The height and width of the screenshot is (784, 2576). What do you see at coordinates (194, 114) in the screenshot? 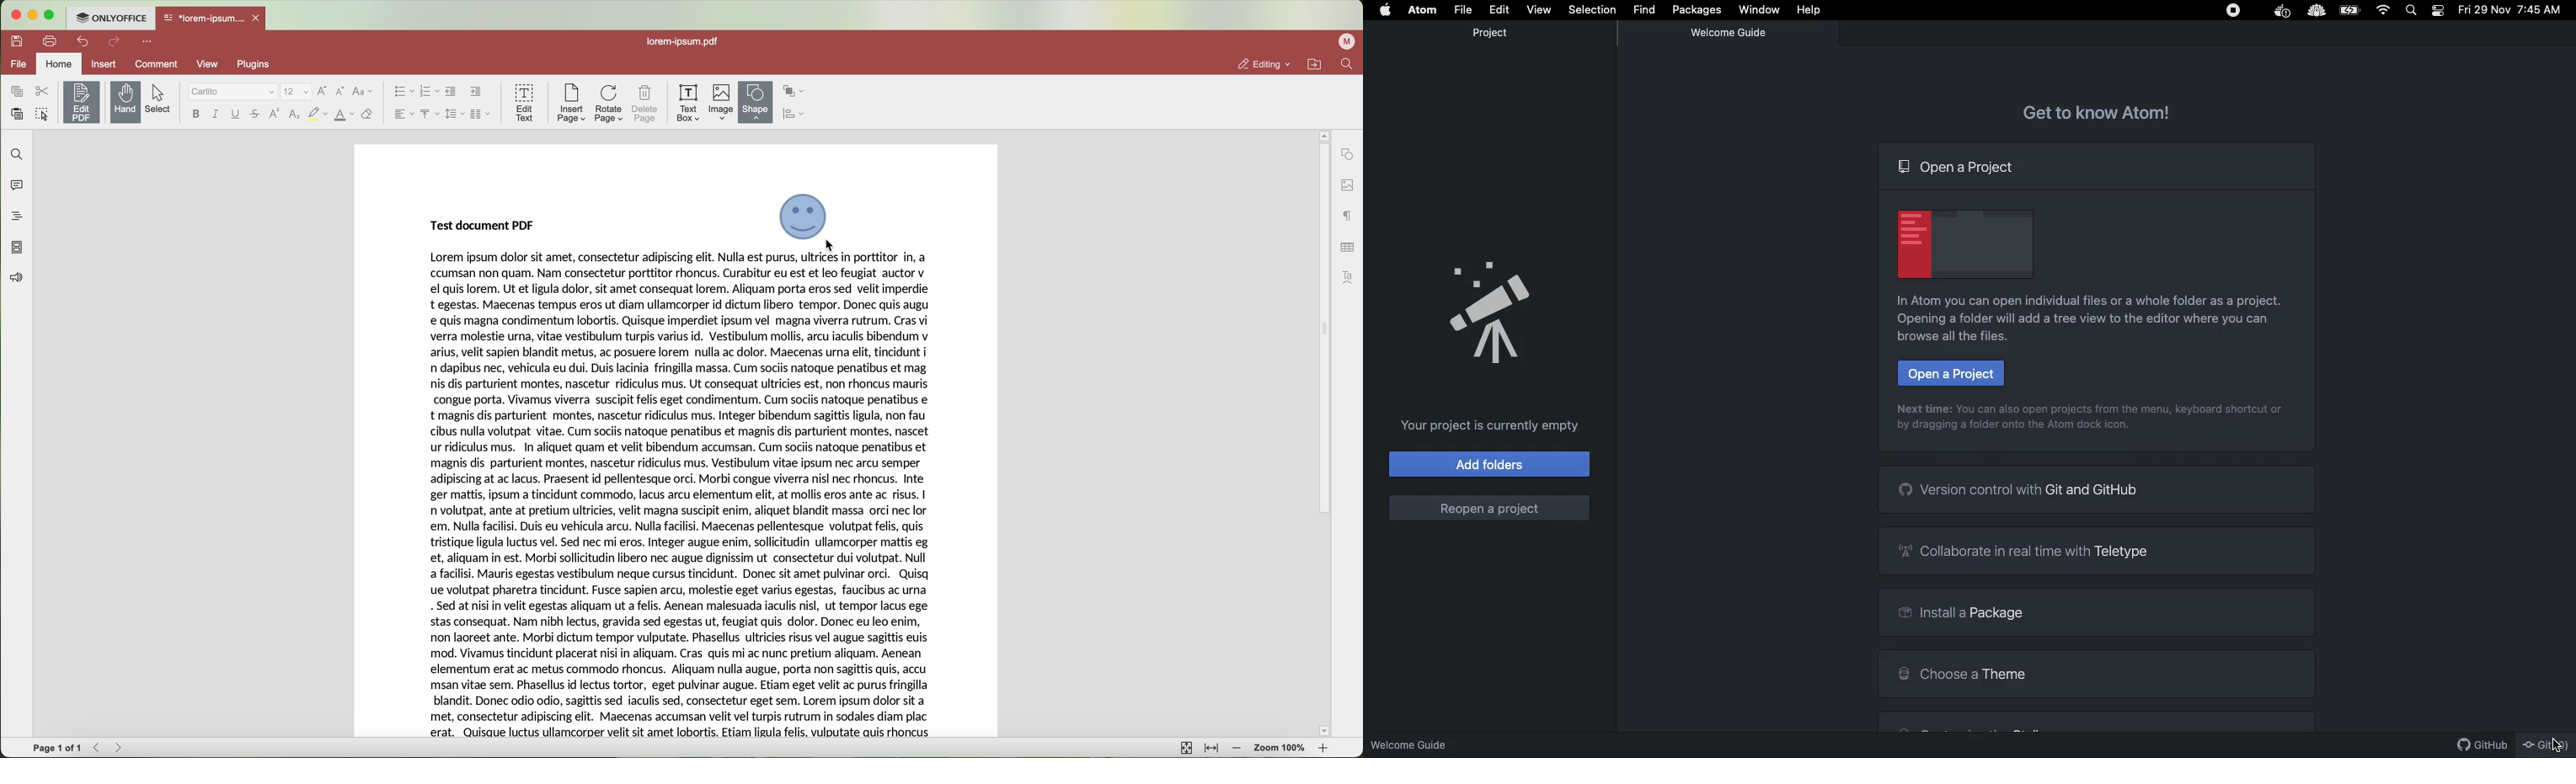
I see `bold` at bounding box center [194, 114].